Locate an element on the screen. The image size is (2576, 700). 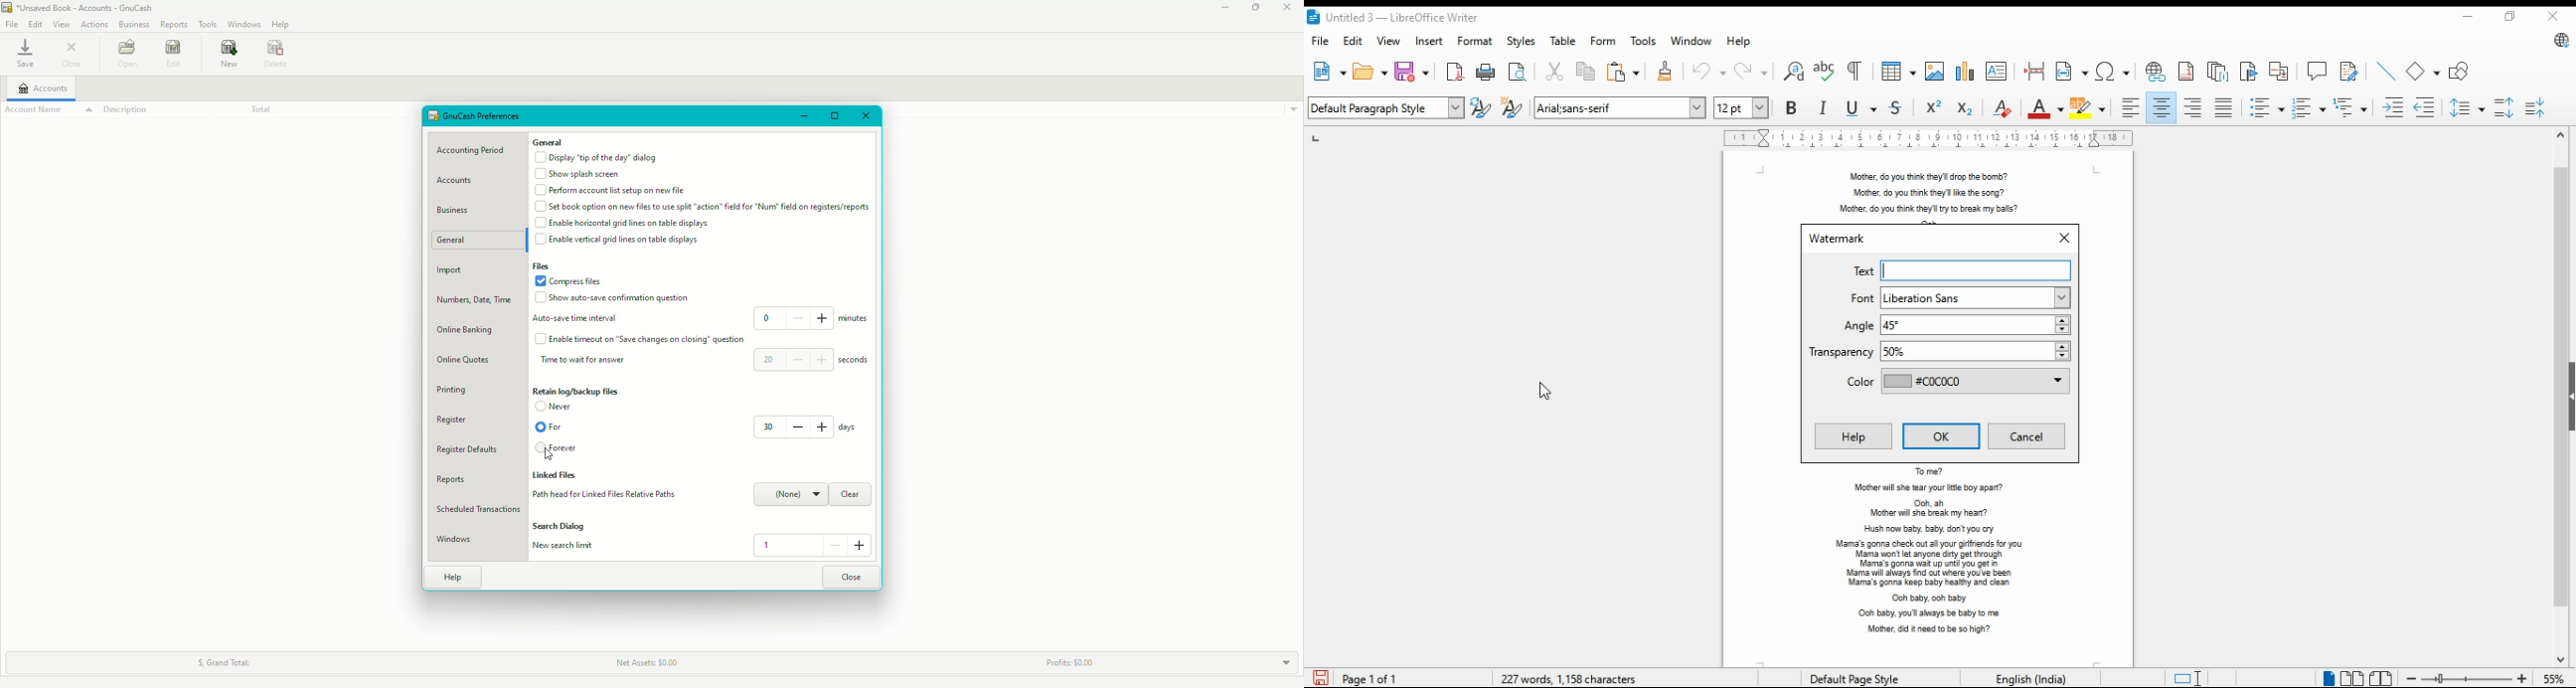
Search Dialog is located at coordinates (561, 526).